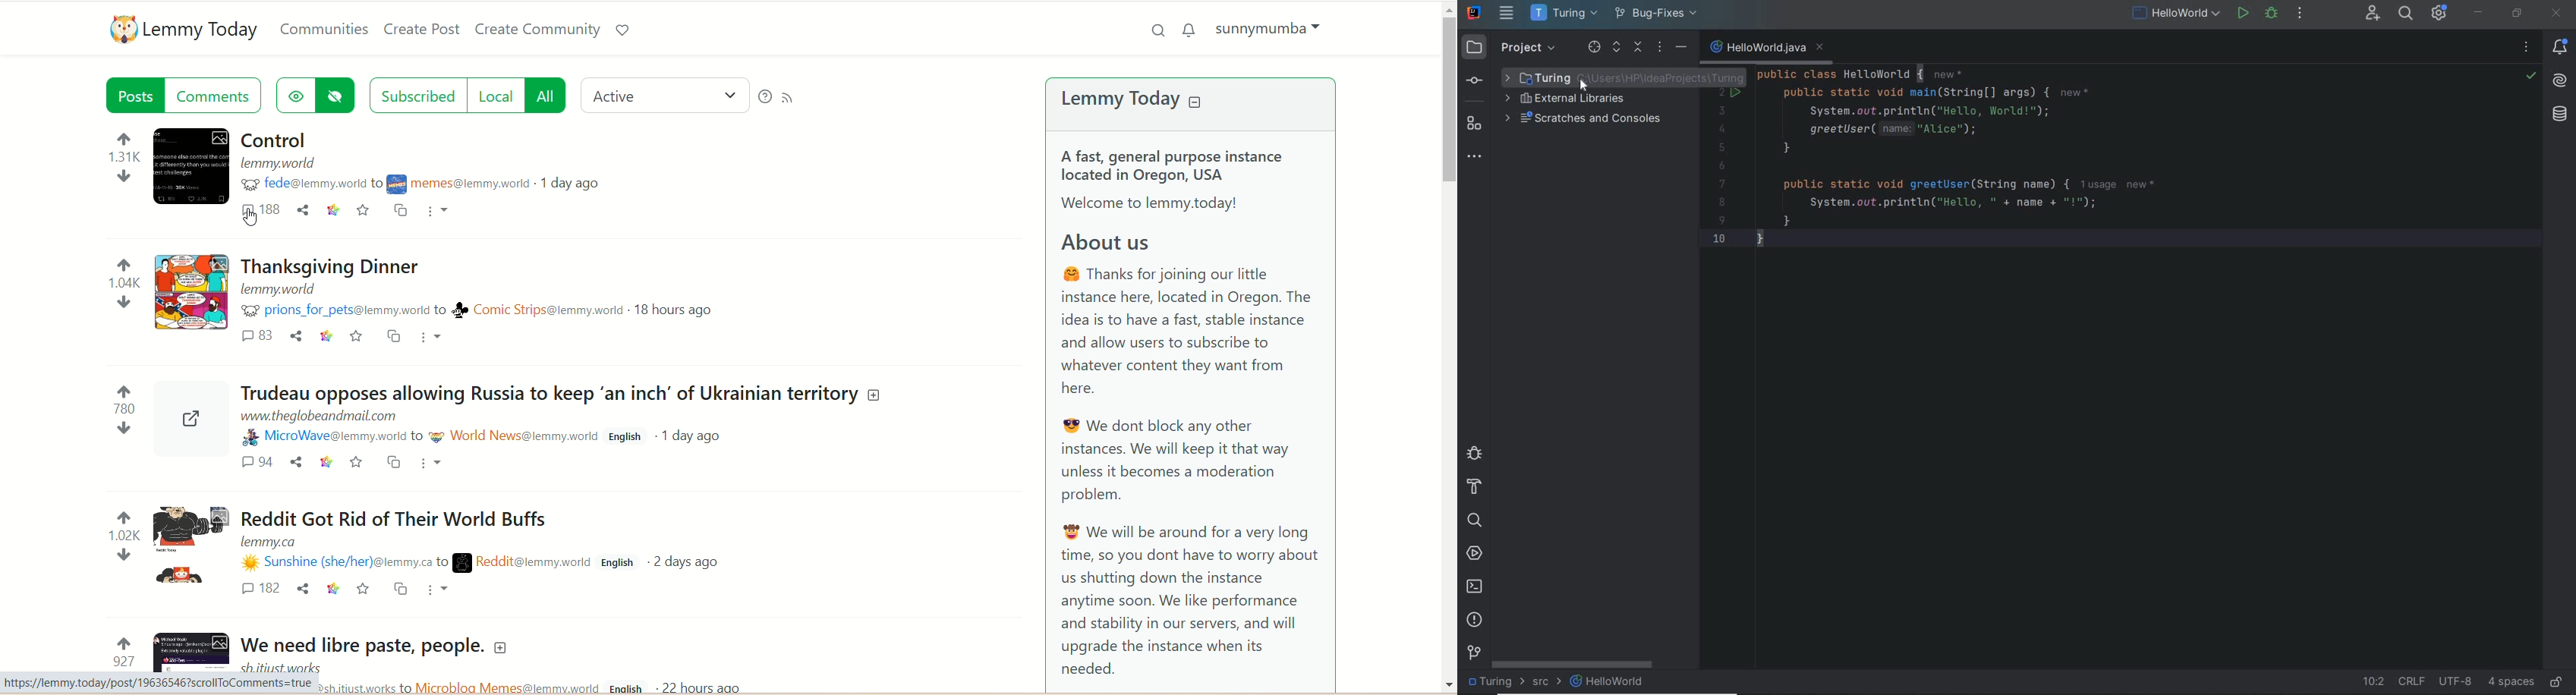  What do you see at coordinates (191, 653) in the screenshot?
I see `Expand the post with the image details` at bounding box center [191, 653].